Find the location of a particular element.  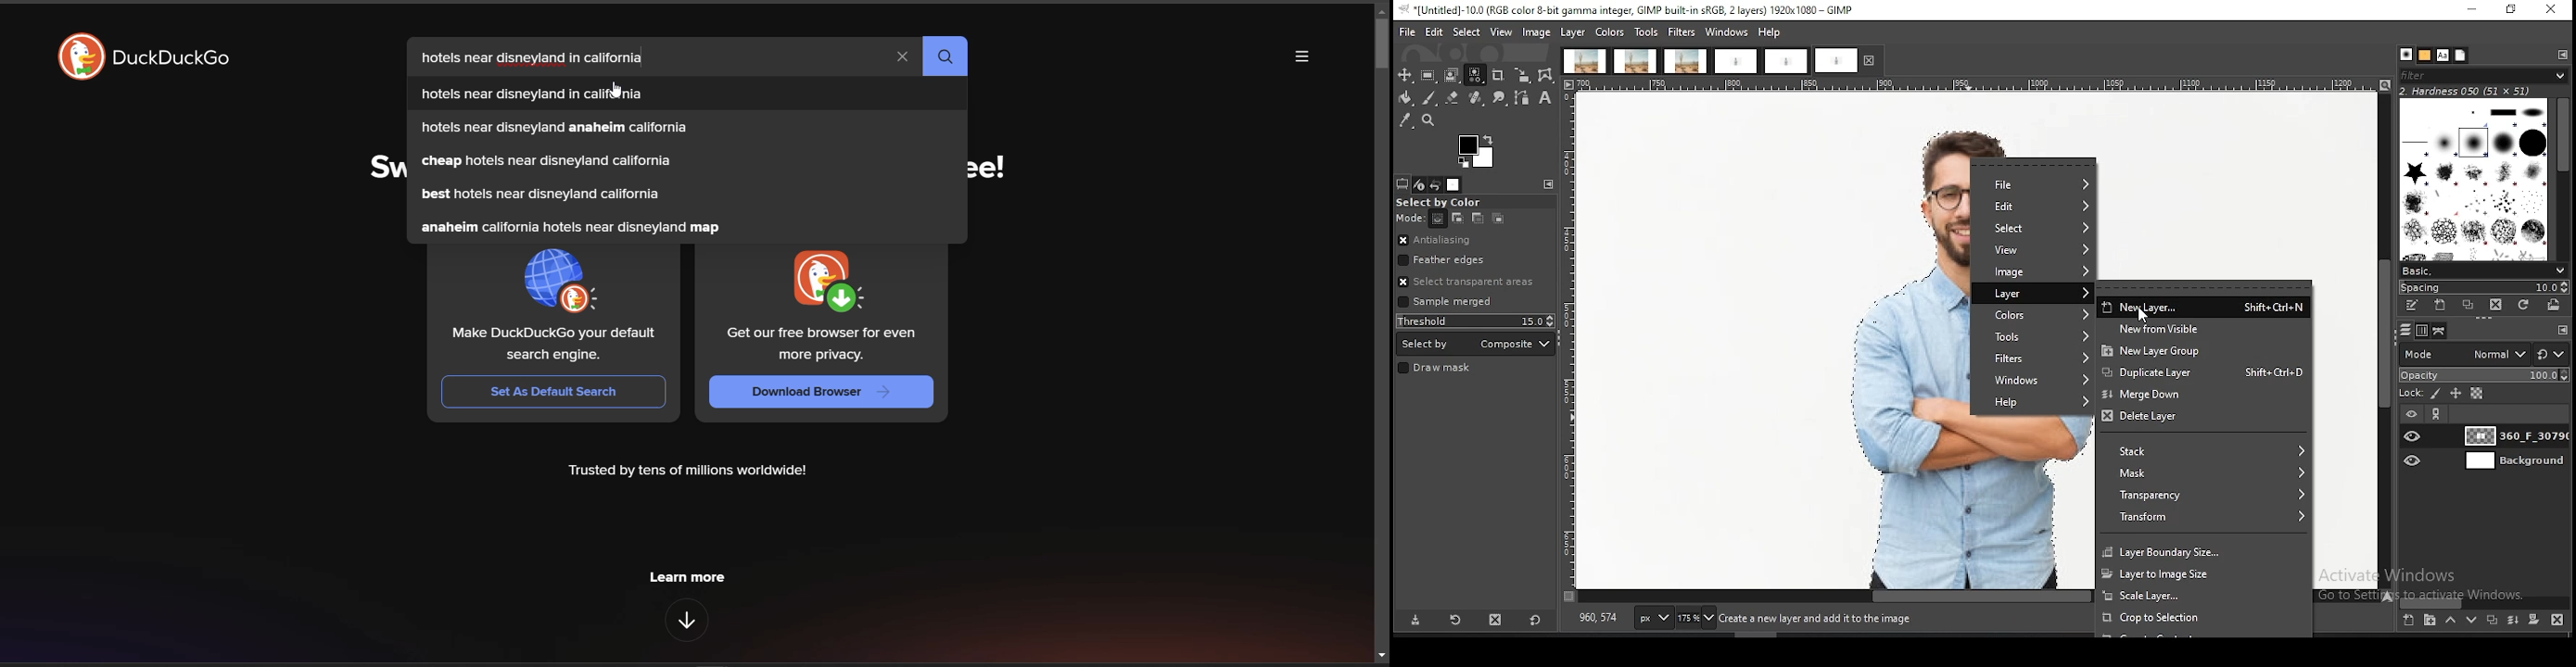

project tab is located at coordinates (1686, 61).